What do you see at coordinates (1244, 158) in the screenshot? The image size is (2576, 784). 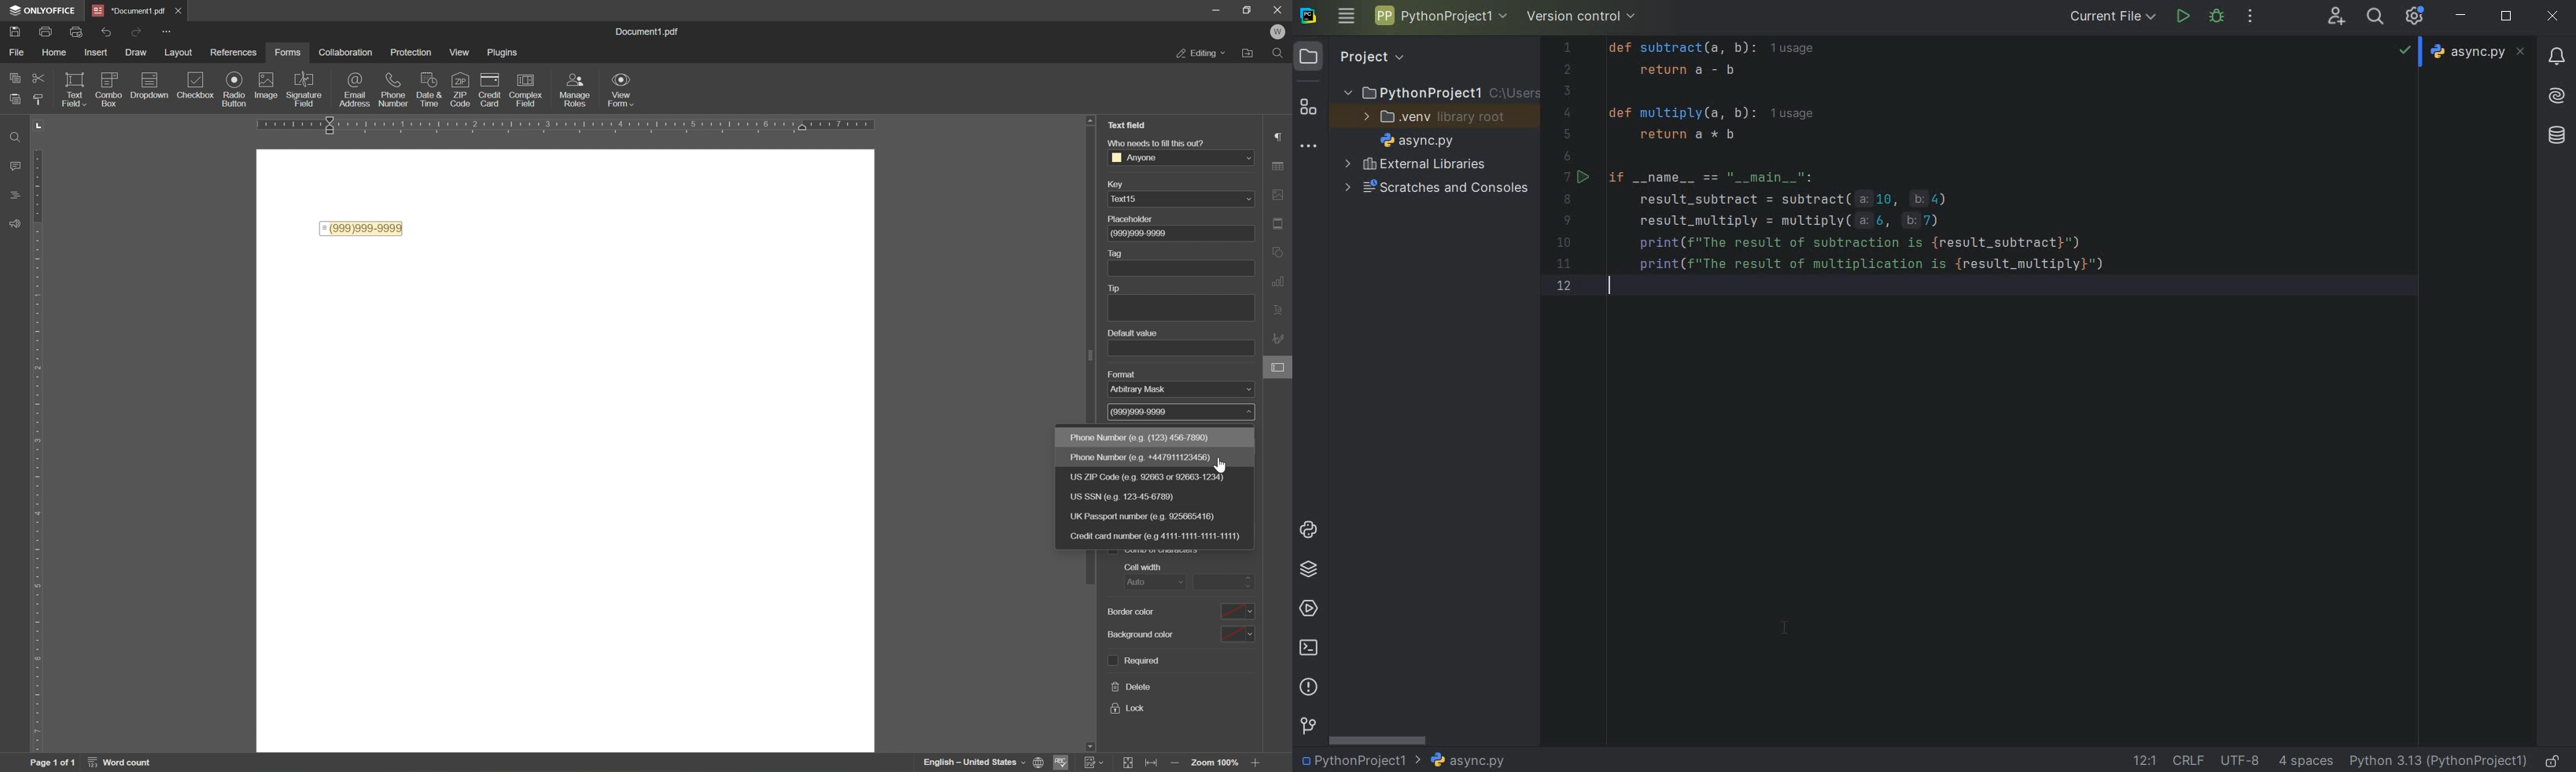 I see `drop down` at bounding box center [1244, 158].